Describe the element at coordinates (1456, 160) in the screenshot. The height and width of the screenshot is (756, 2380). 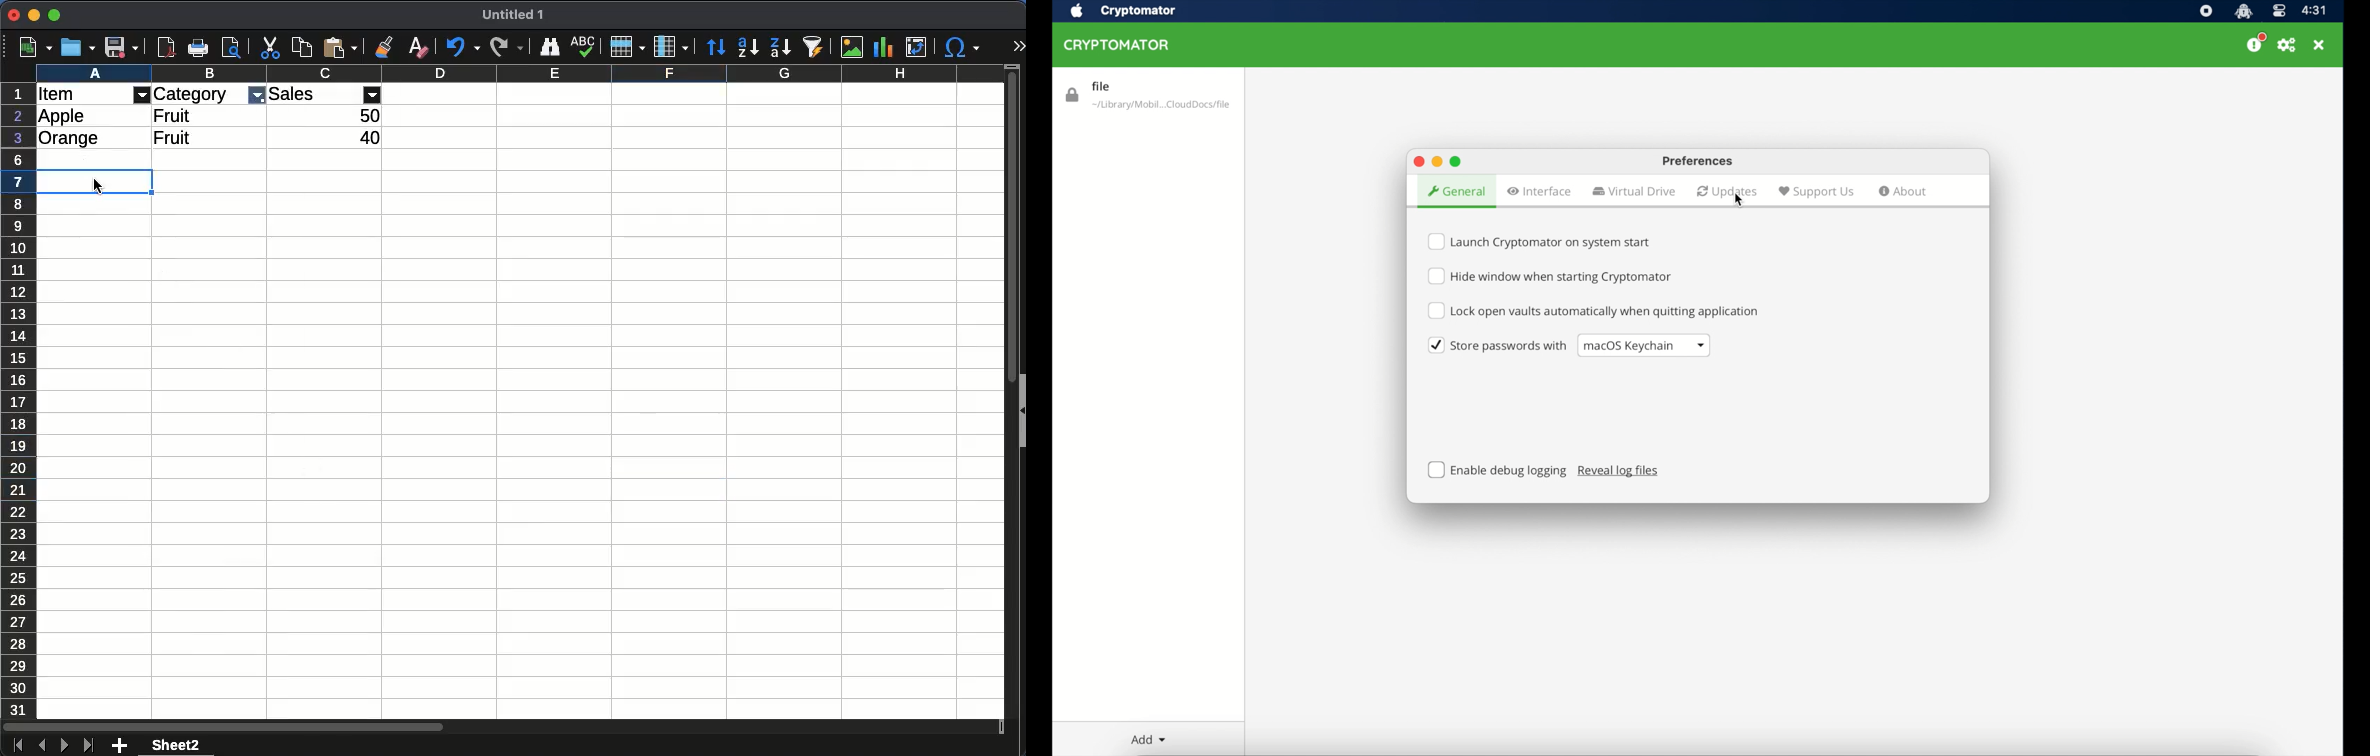
I see `maximize` at that location.